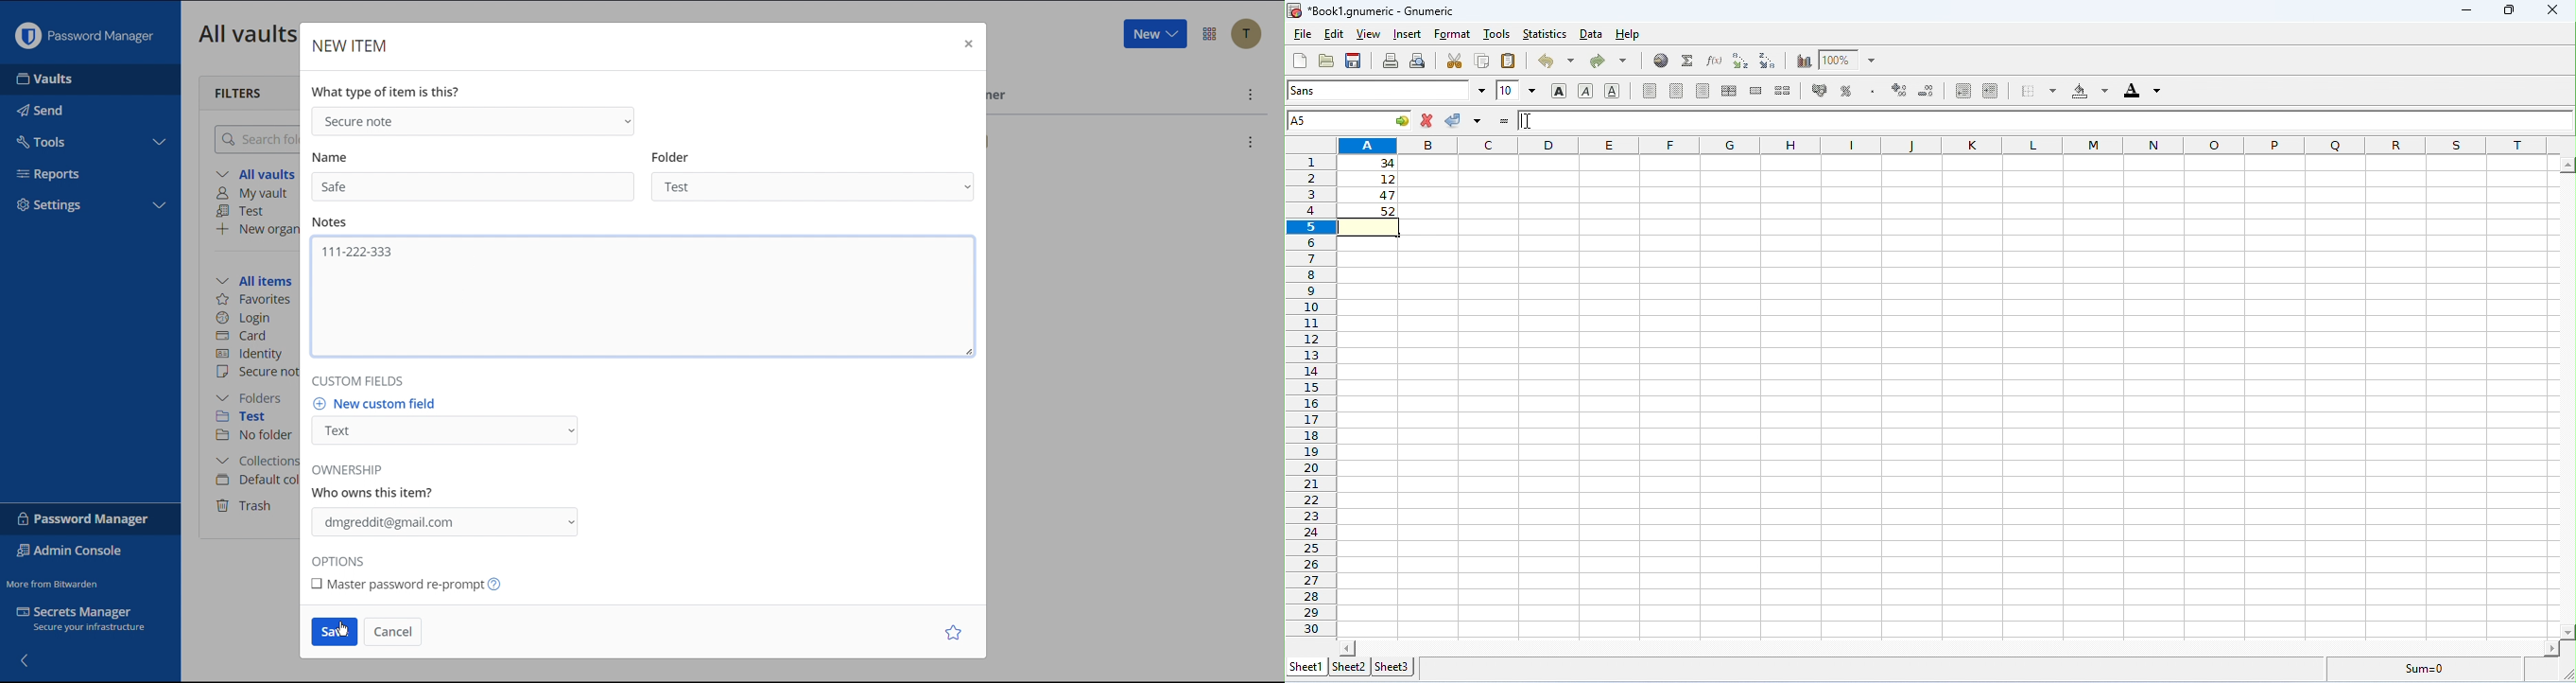 The height and width of the screenshot is (700, 2576). I want to click on format as currency, so click(1821, 89).